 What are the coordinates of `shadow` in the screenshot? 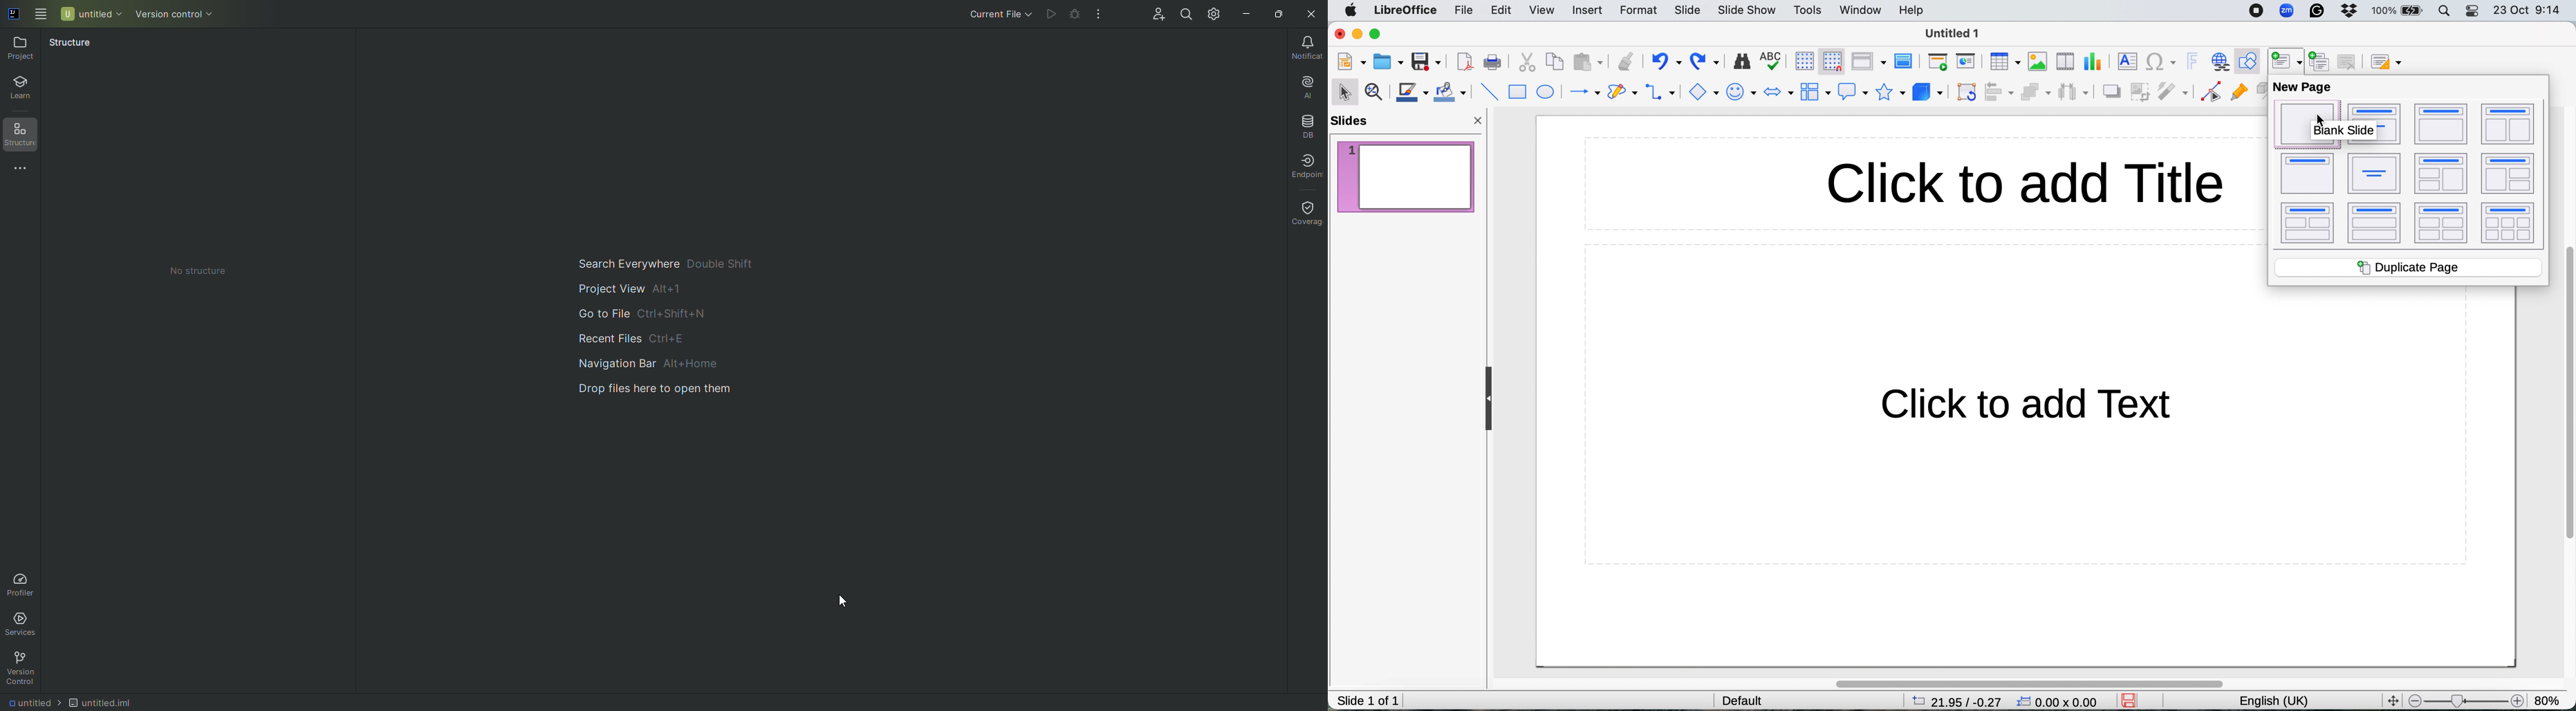 It's located at (2111, 91).